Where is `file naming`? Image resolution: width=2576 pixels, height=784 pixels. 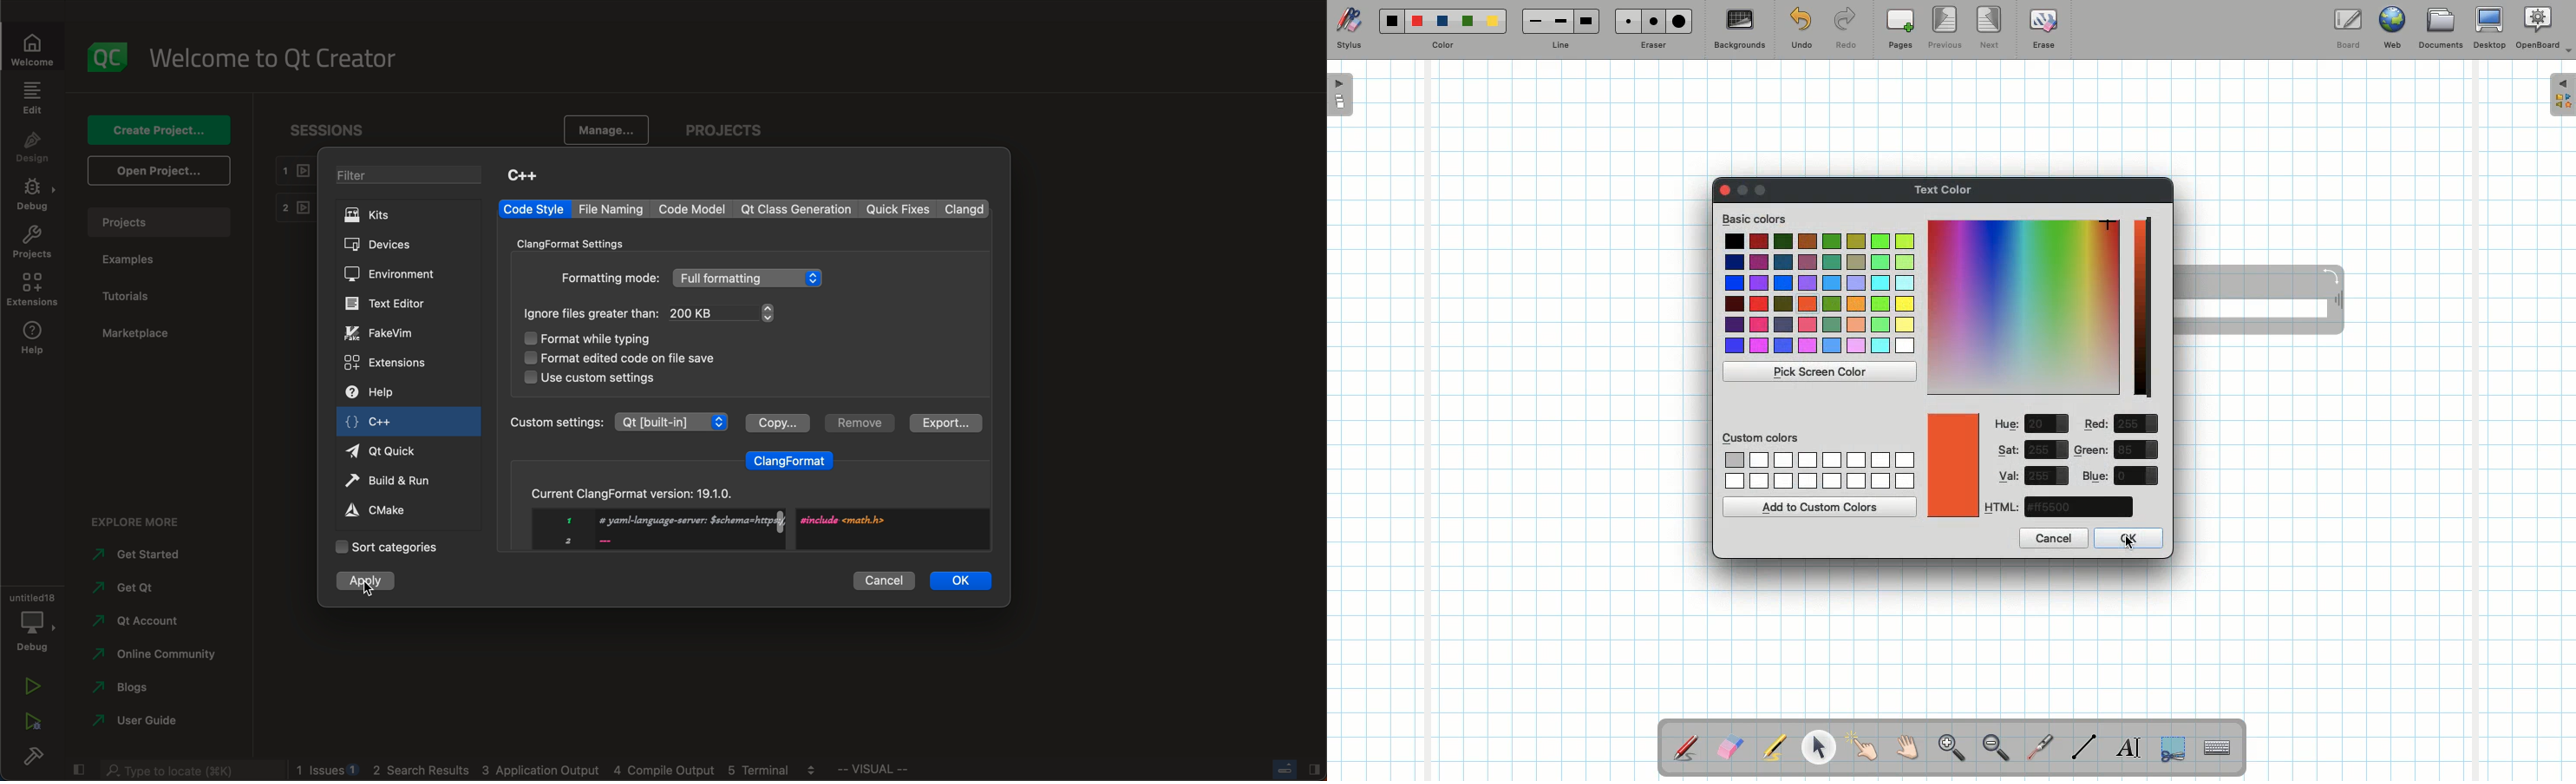
file naming is located at coordinates (614, 209).